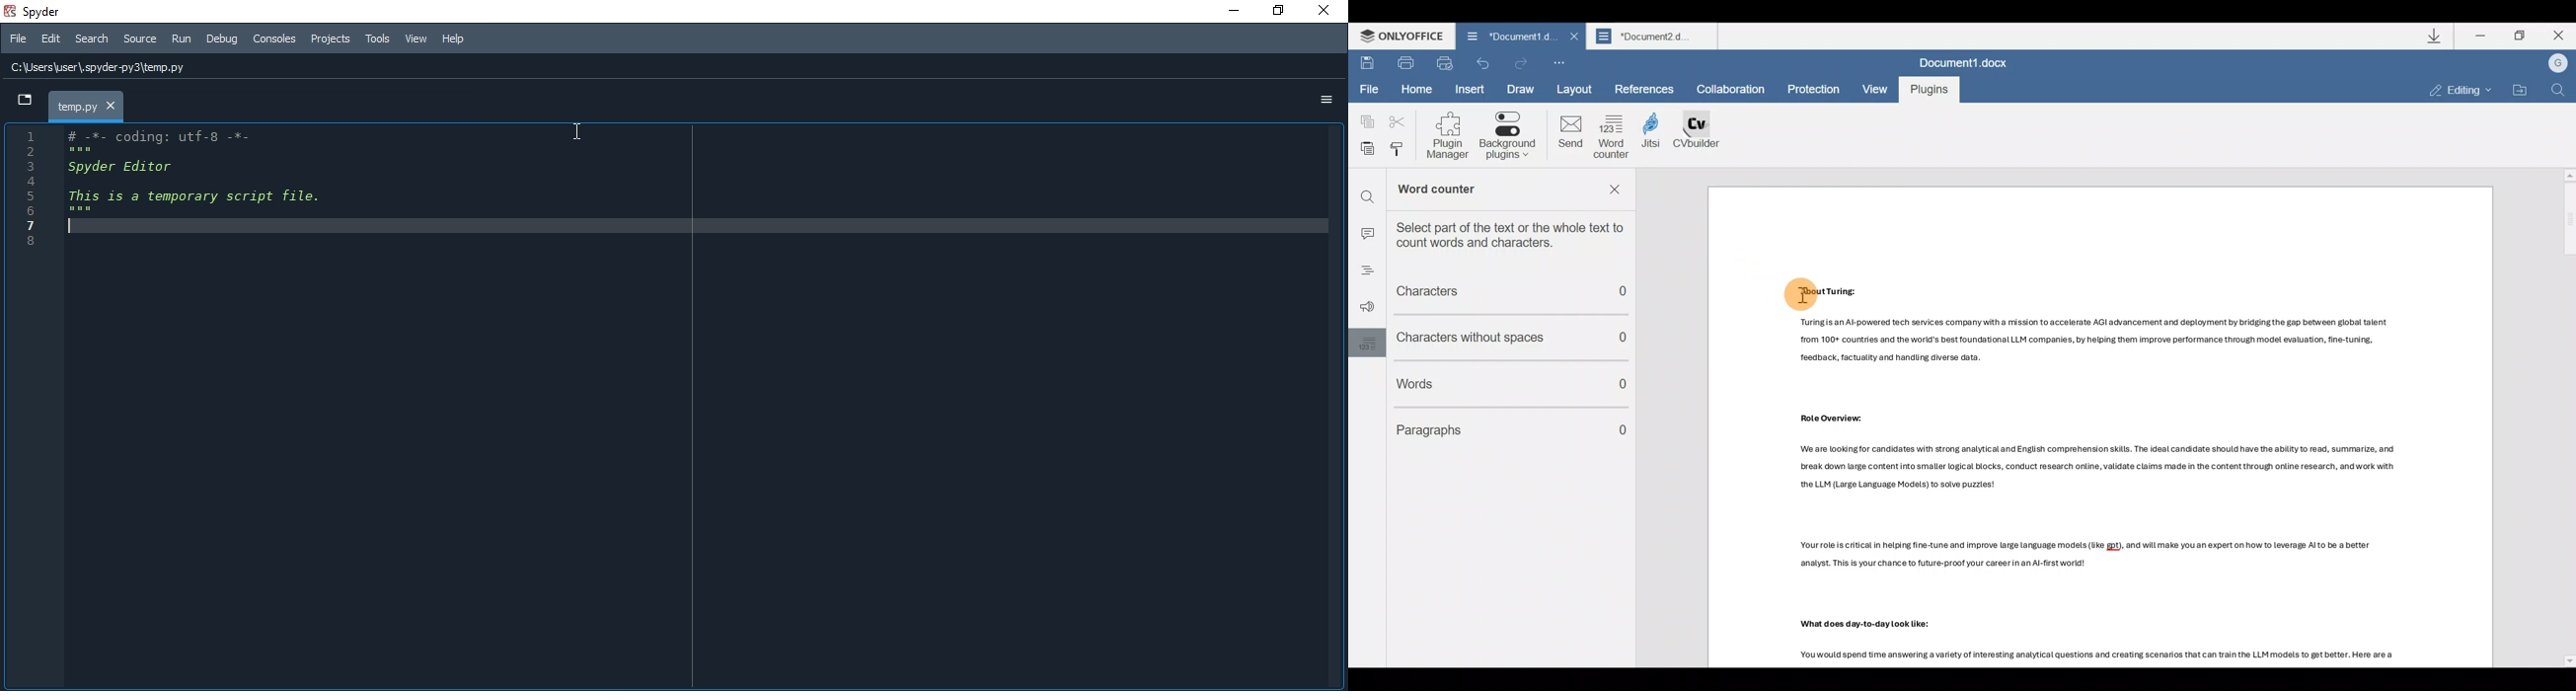 The height and width of the screenshot is (700, 2576). What do you see at coordinates (2435, 36) in the screenshot?
I see `Downloads` at bounding box center [2435, 36].